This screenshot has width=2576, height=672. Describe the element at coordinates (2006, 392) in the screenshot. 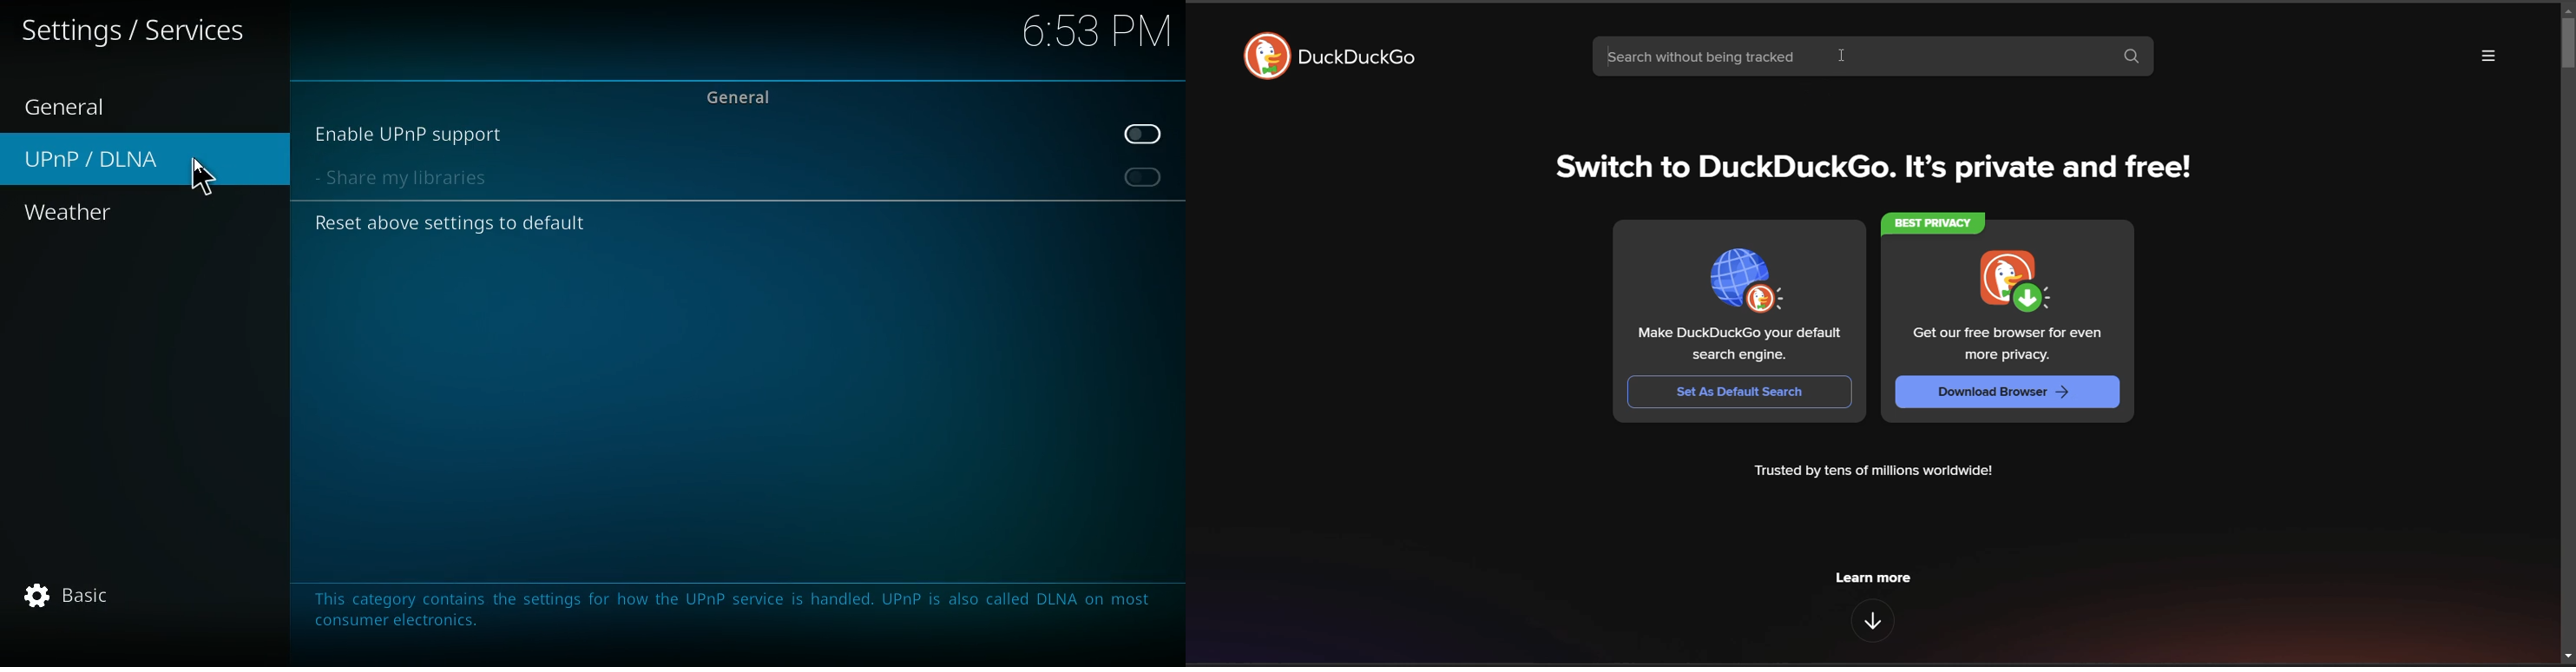

I see `Download Browser` at that location.